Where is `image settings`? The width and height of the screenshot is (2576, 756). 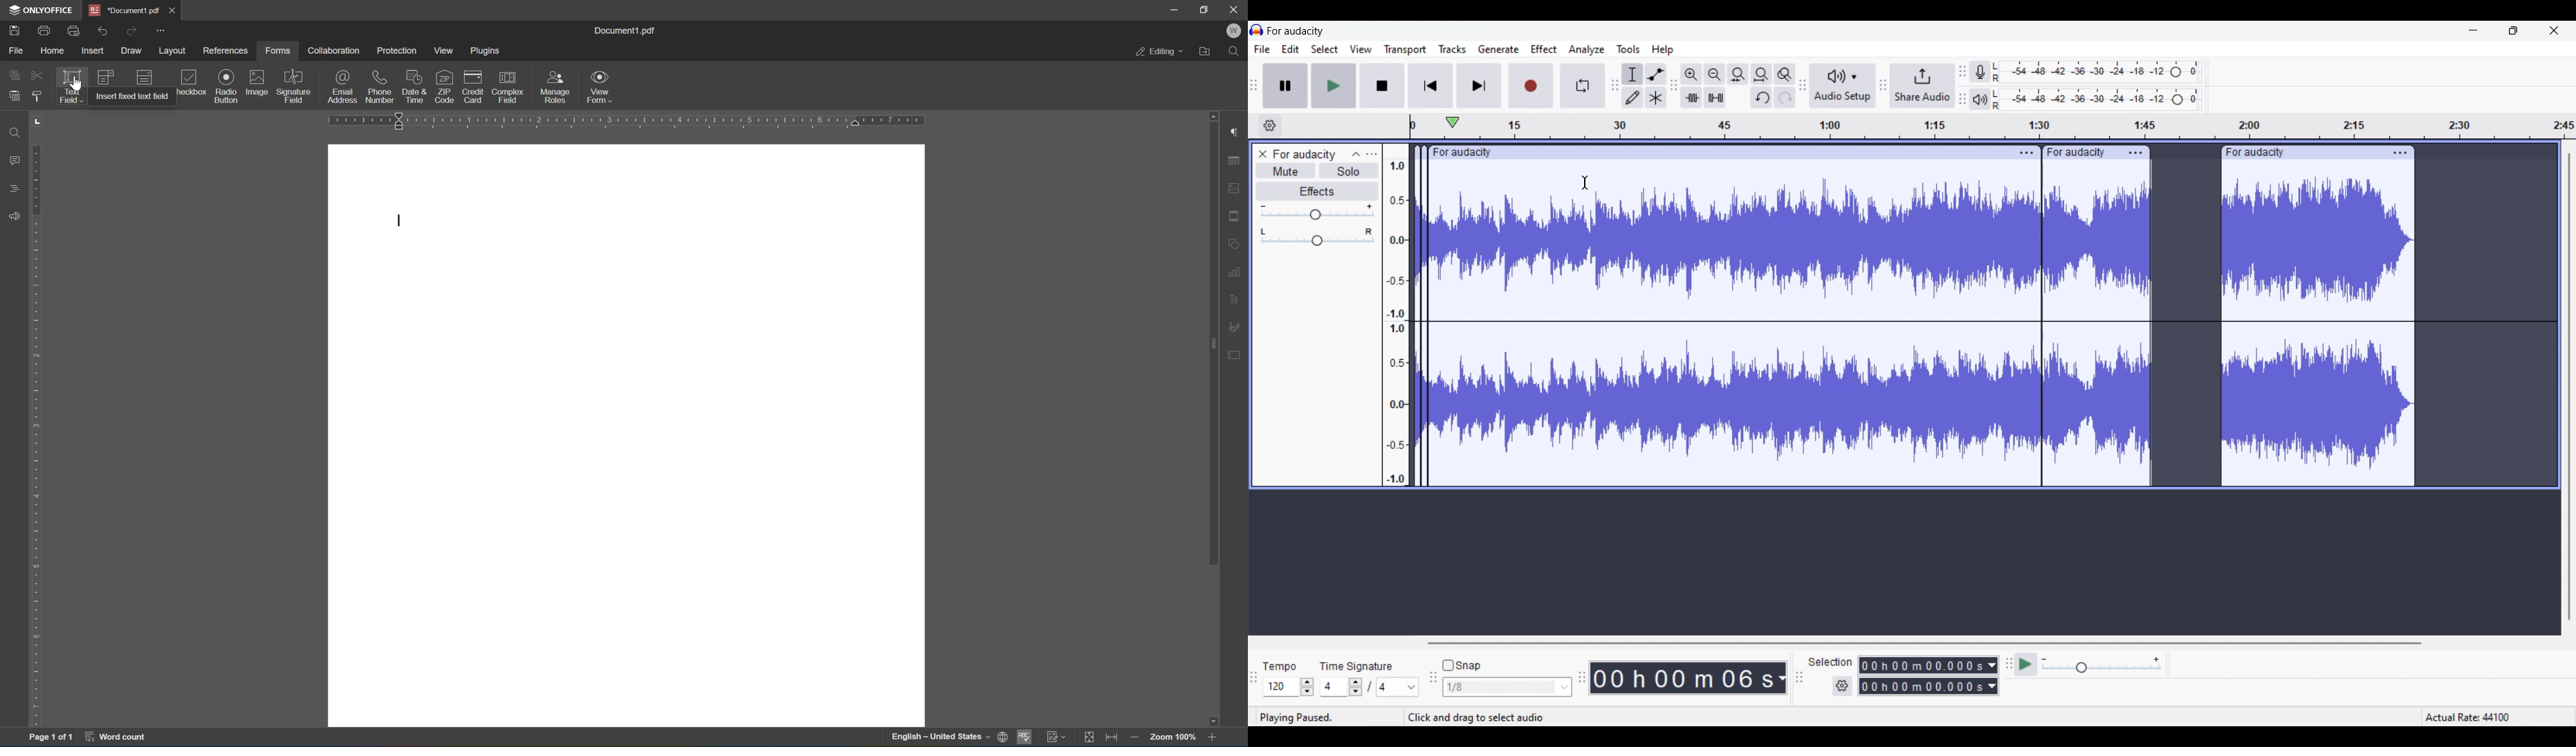 image settings is located at coordinates (1235, 189).